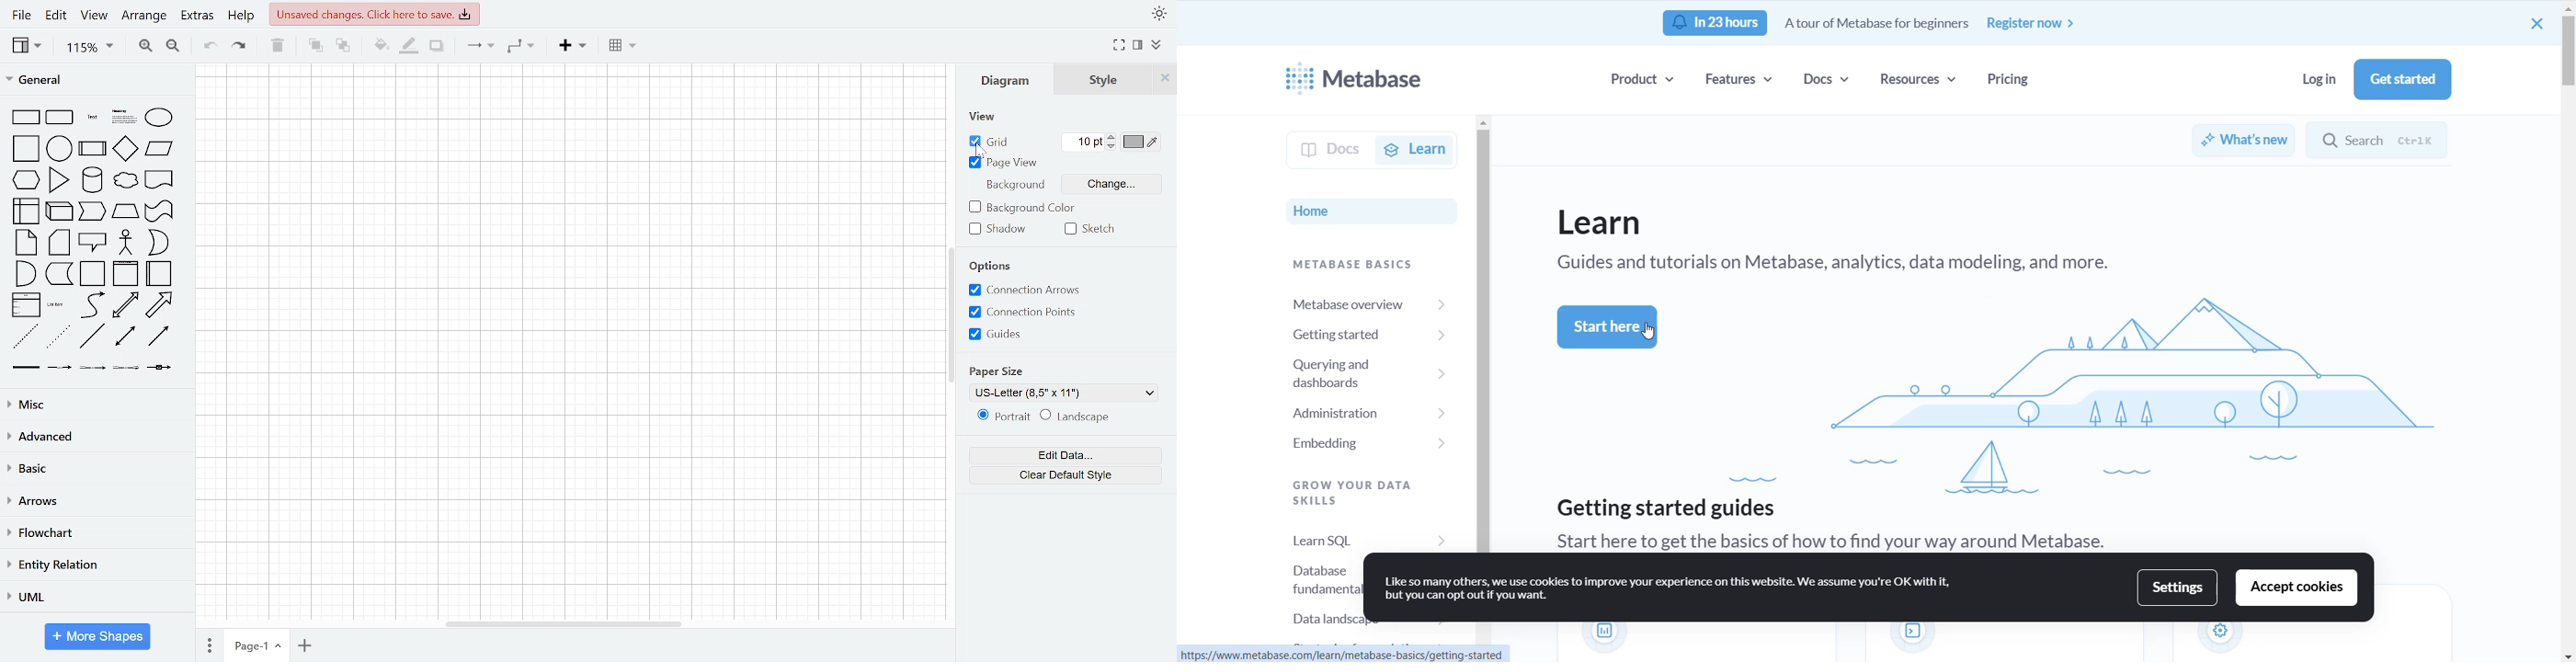 This screenshot has width=2576, height=672. What do you see at coordinates (1002, 417) in the screenshot?
I see `portrait` at bounding box center [1002, 417].